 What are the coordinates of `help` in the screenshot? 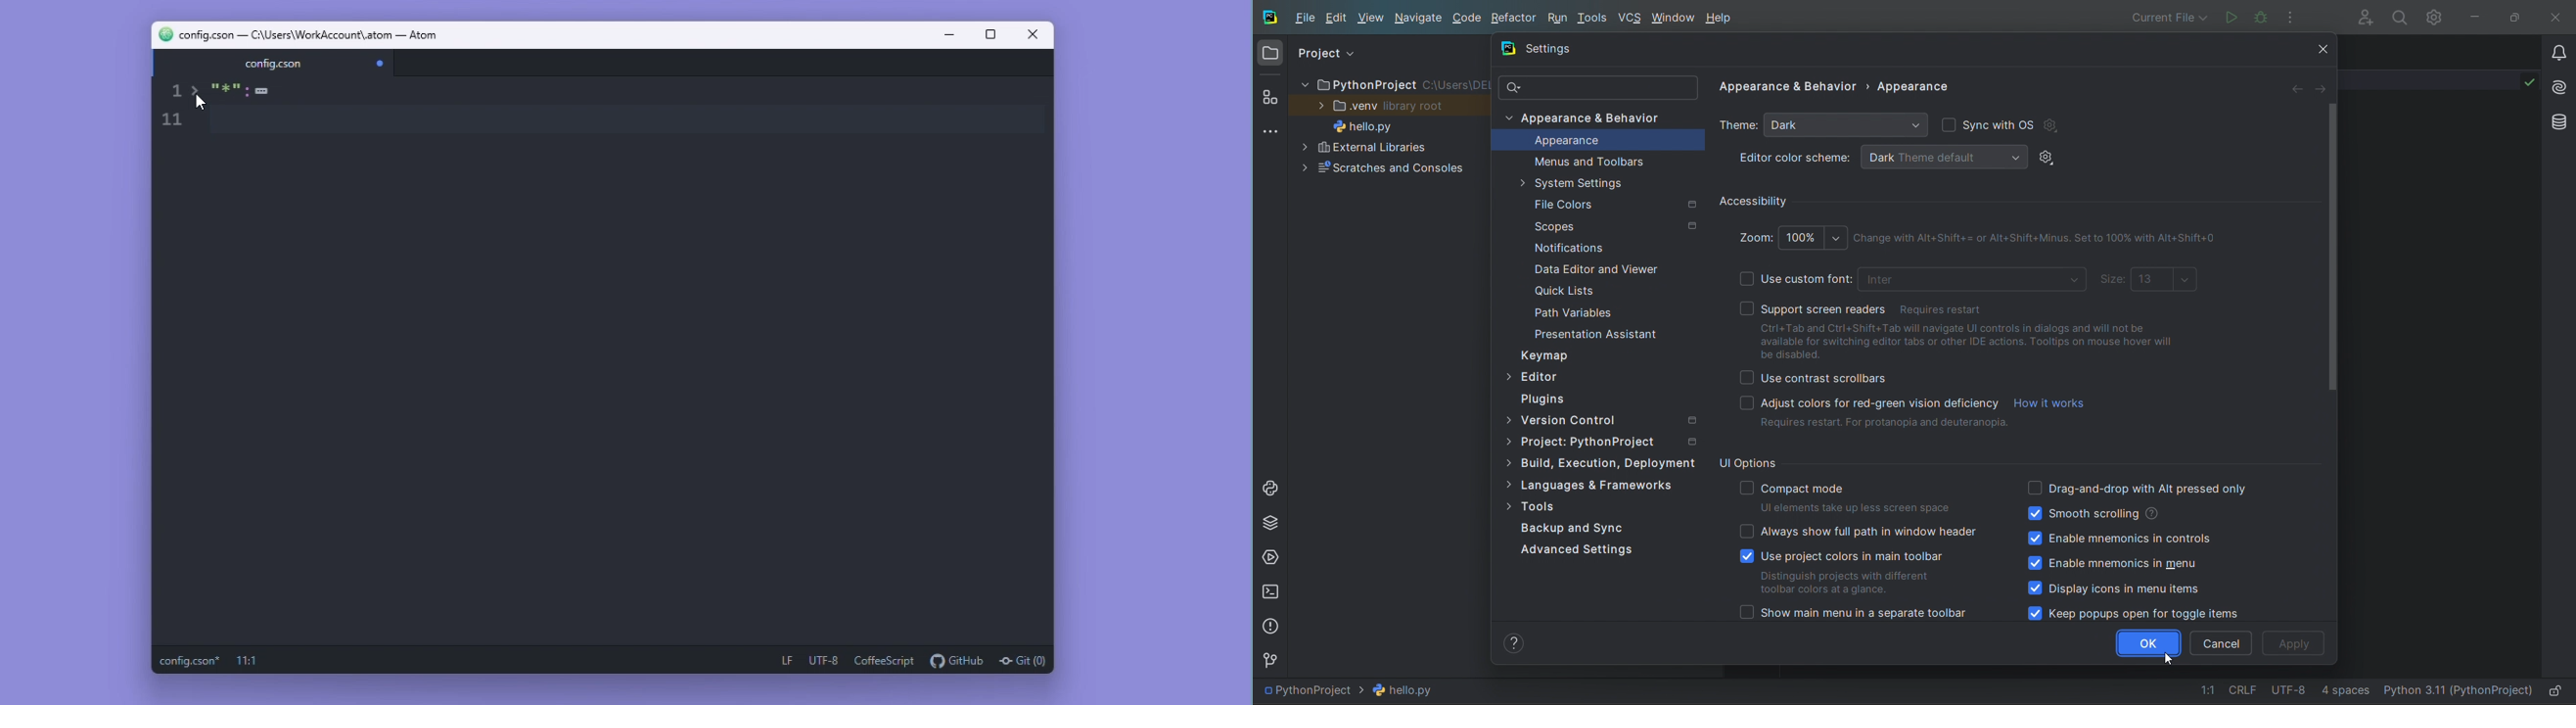 It's located at (1516, 644).